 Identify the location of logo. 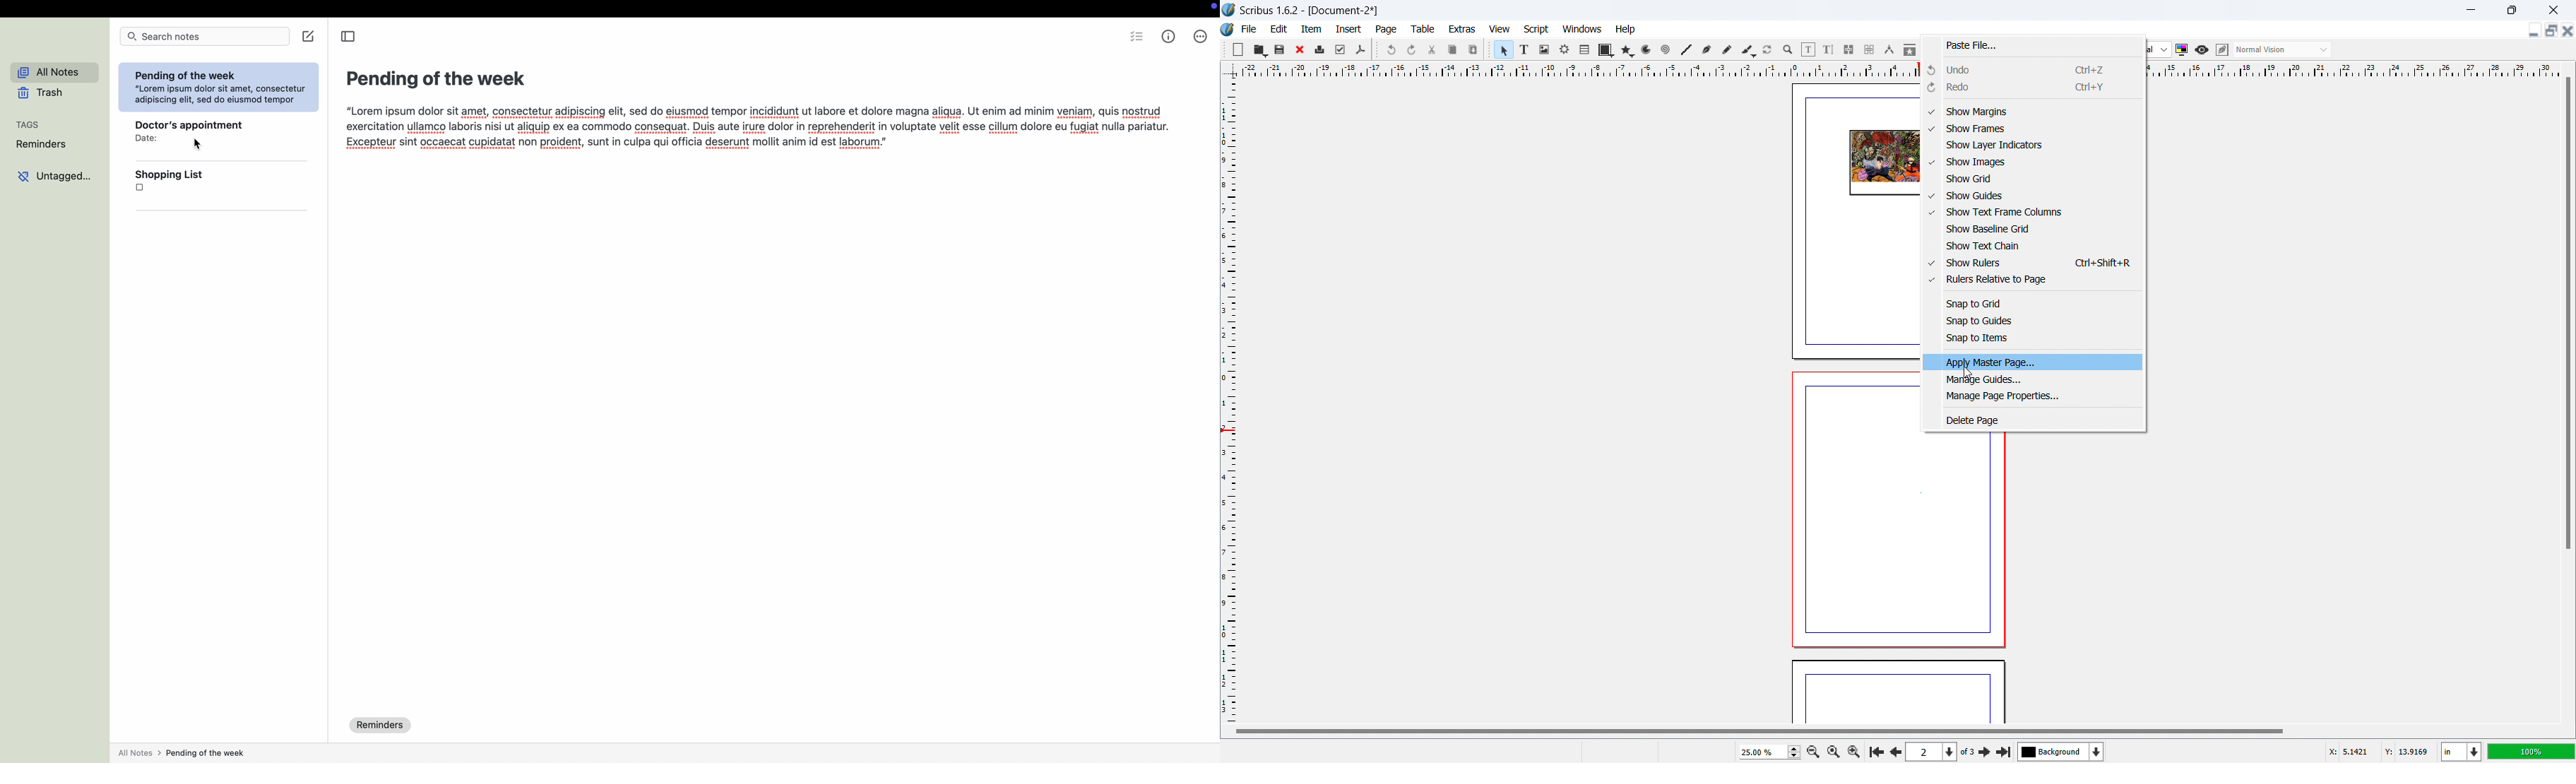
(1229, 10).